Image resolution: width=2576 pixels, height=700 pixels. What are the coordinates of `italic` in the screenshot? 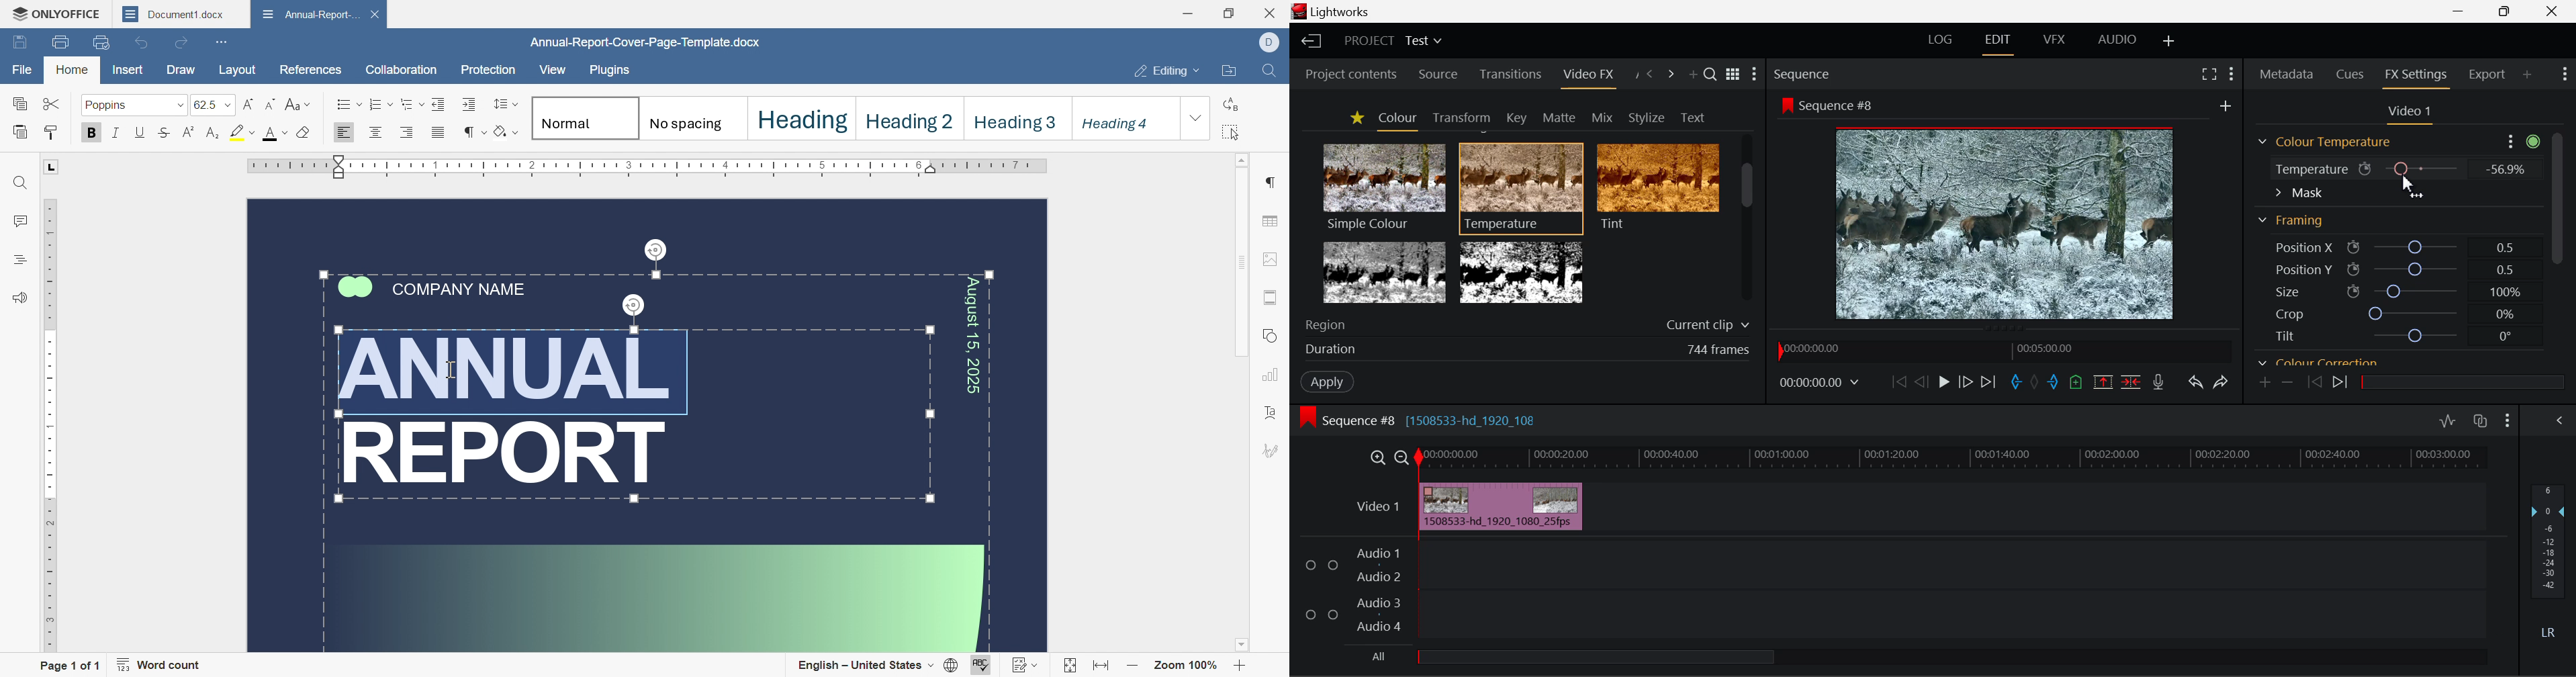 It's located at (119, 134).